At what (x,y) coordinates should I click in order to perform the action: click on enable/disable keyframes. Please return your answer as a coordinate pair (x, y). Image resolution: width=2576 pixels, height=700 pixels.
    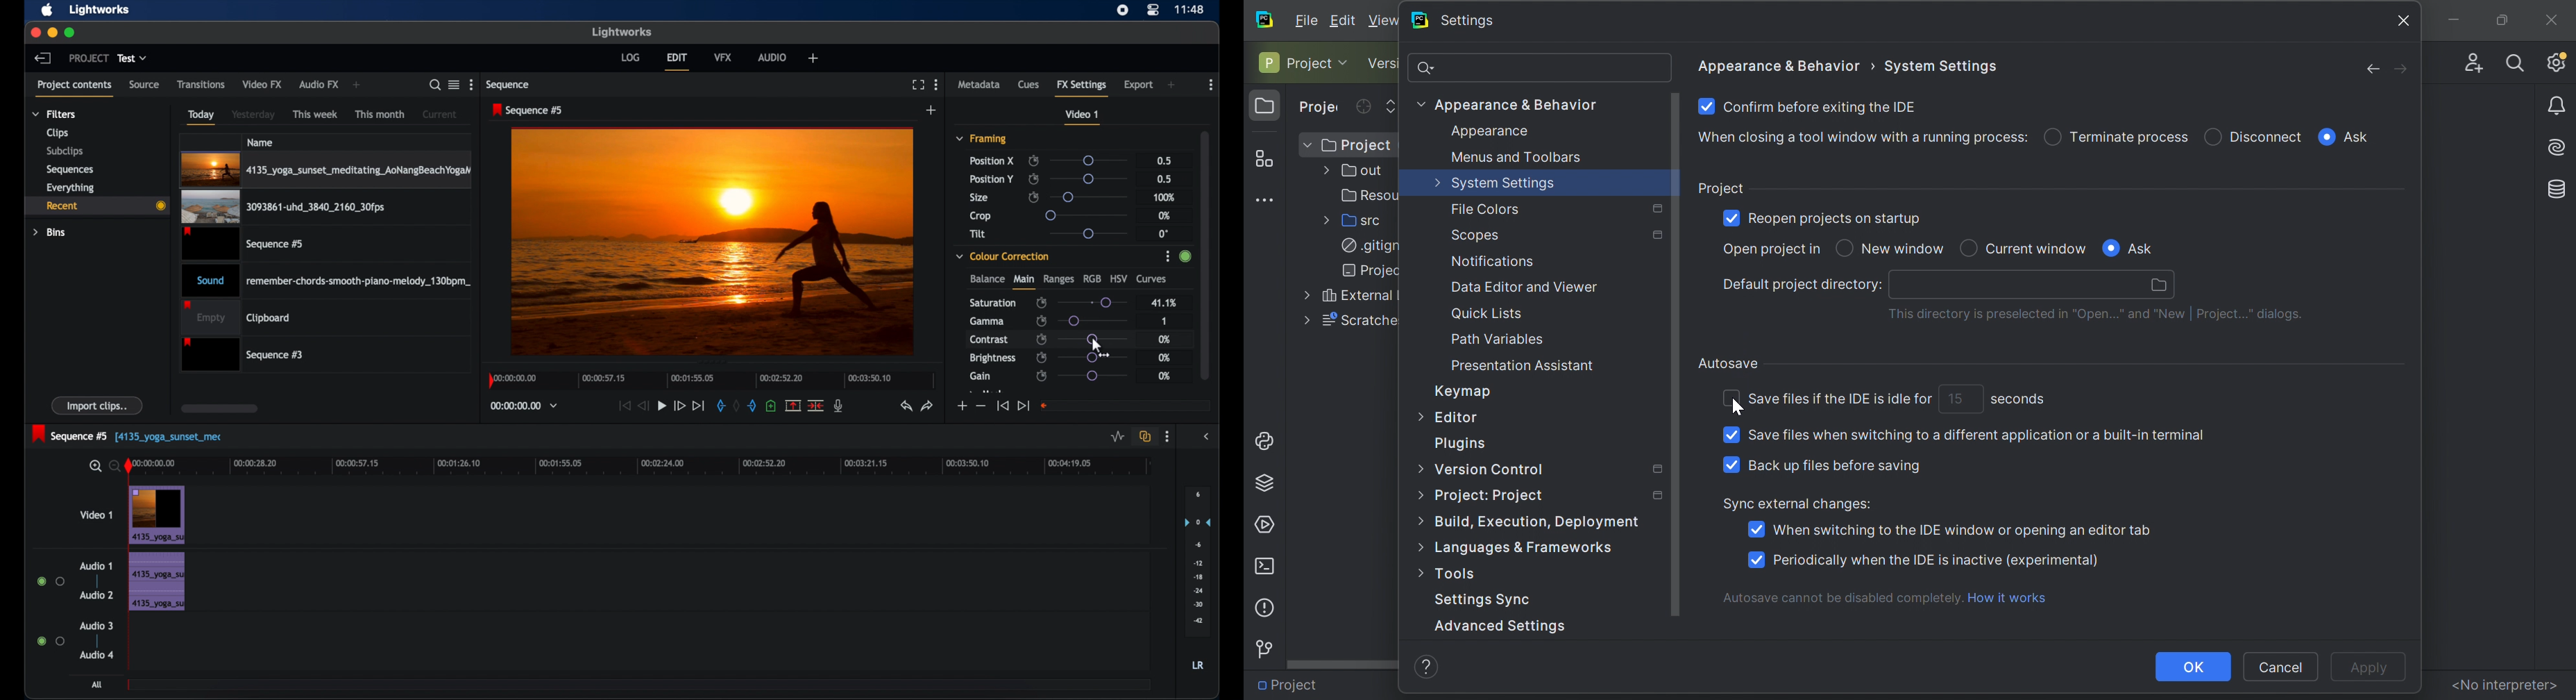
    Looking at the image, I should click on (1041, 321).